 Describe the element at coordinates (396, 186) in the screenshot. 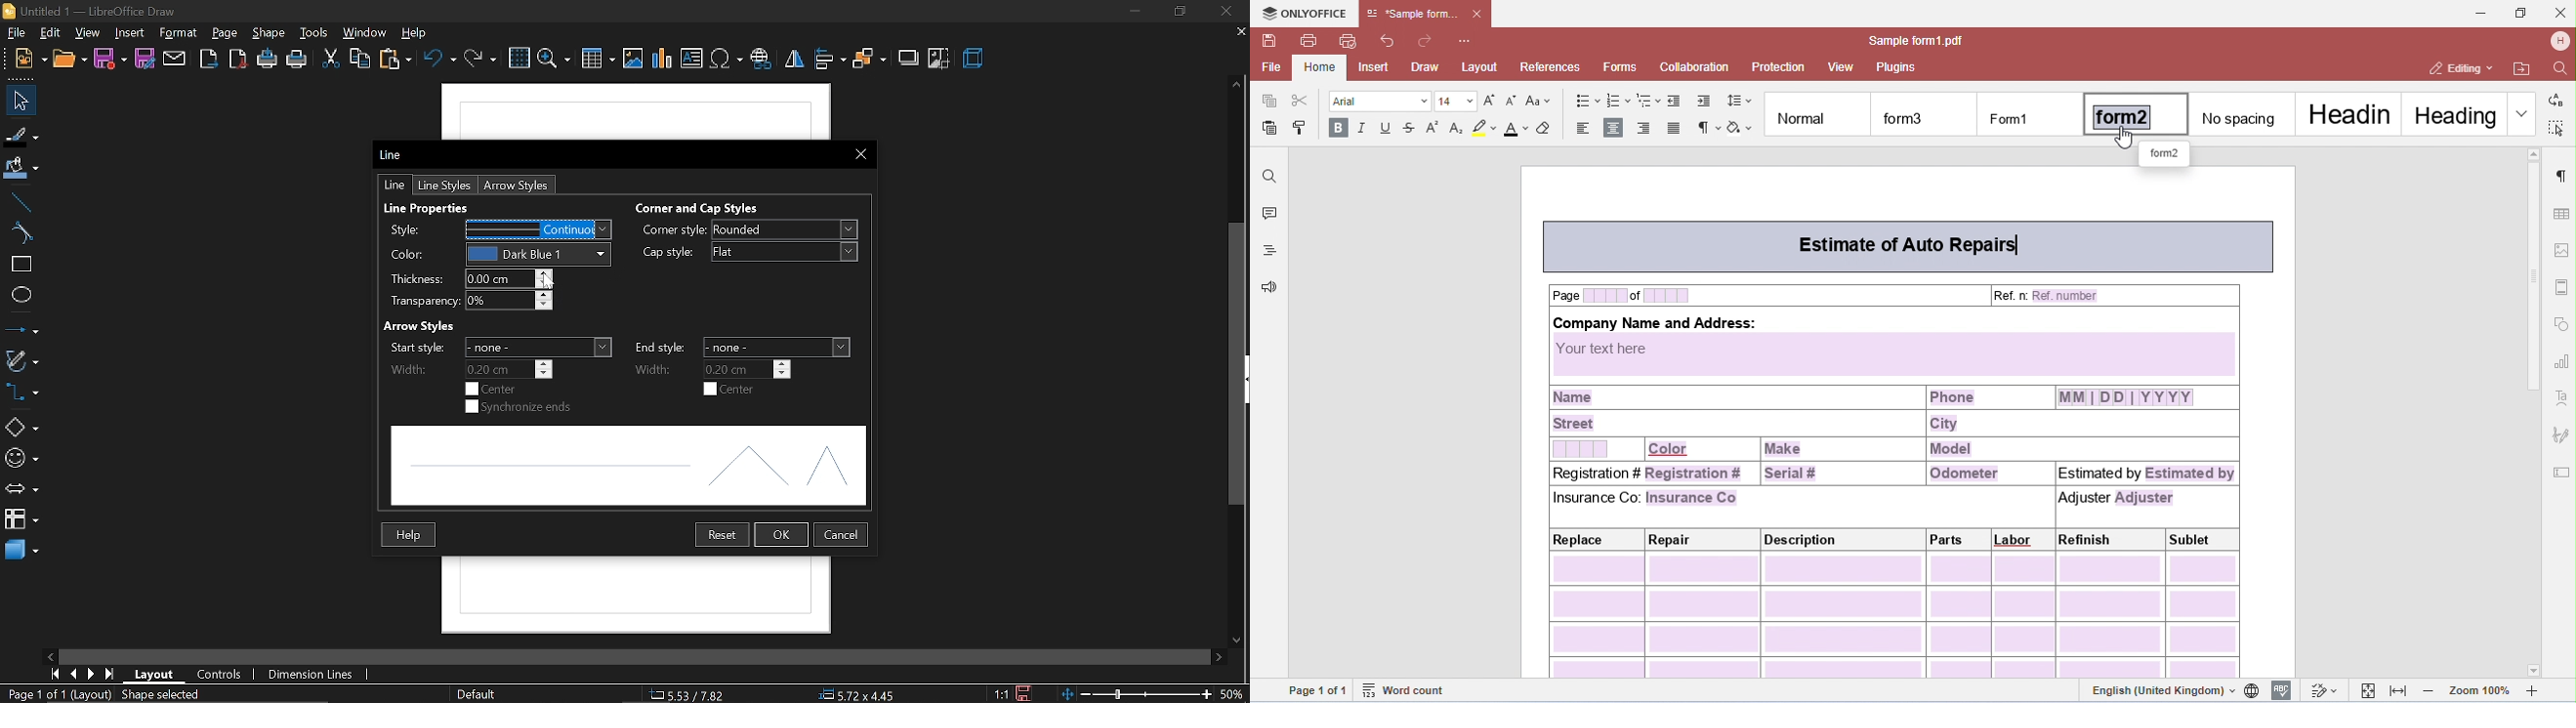

I see `line` at that location.